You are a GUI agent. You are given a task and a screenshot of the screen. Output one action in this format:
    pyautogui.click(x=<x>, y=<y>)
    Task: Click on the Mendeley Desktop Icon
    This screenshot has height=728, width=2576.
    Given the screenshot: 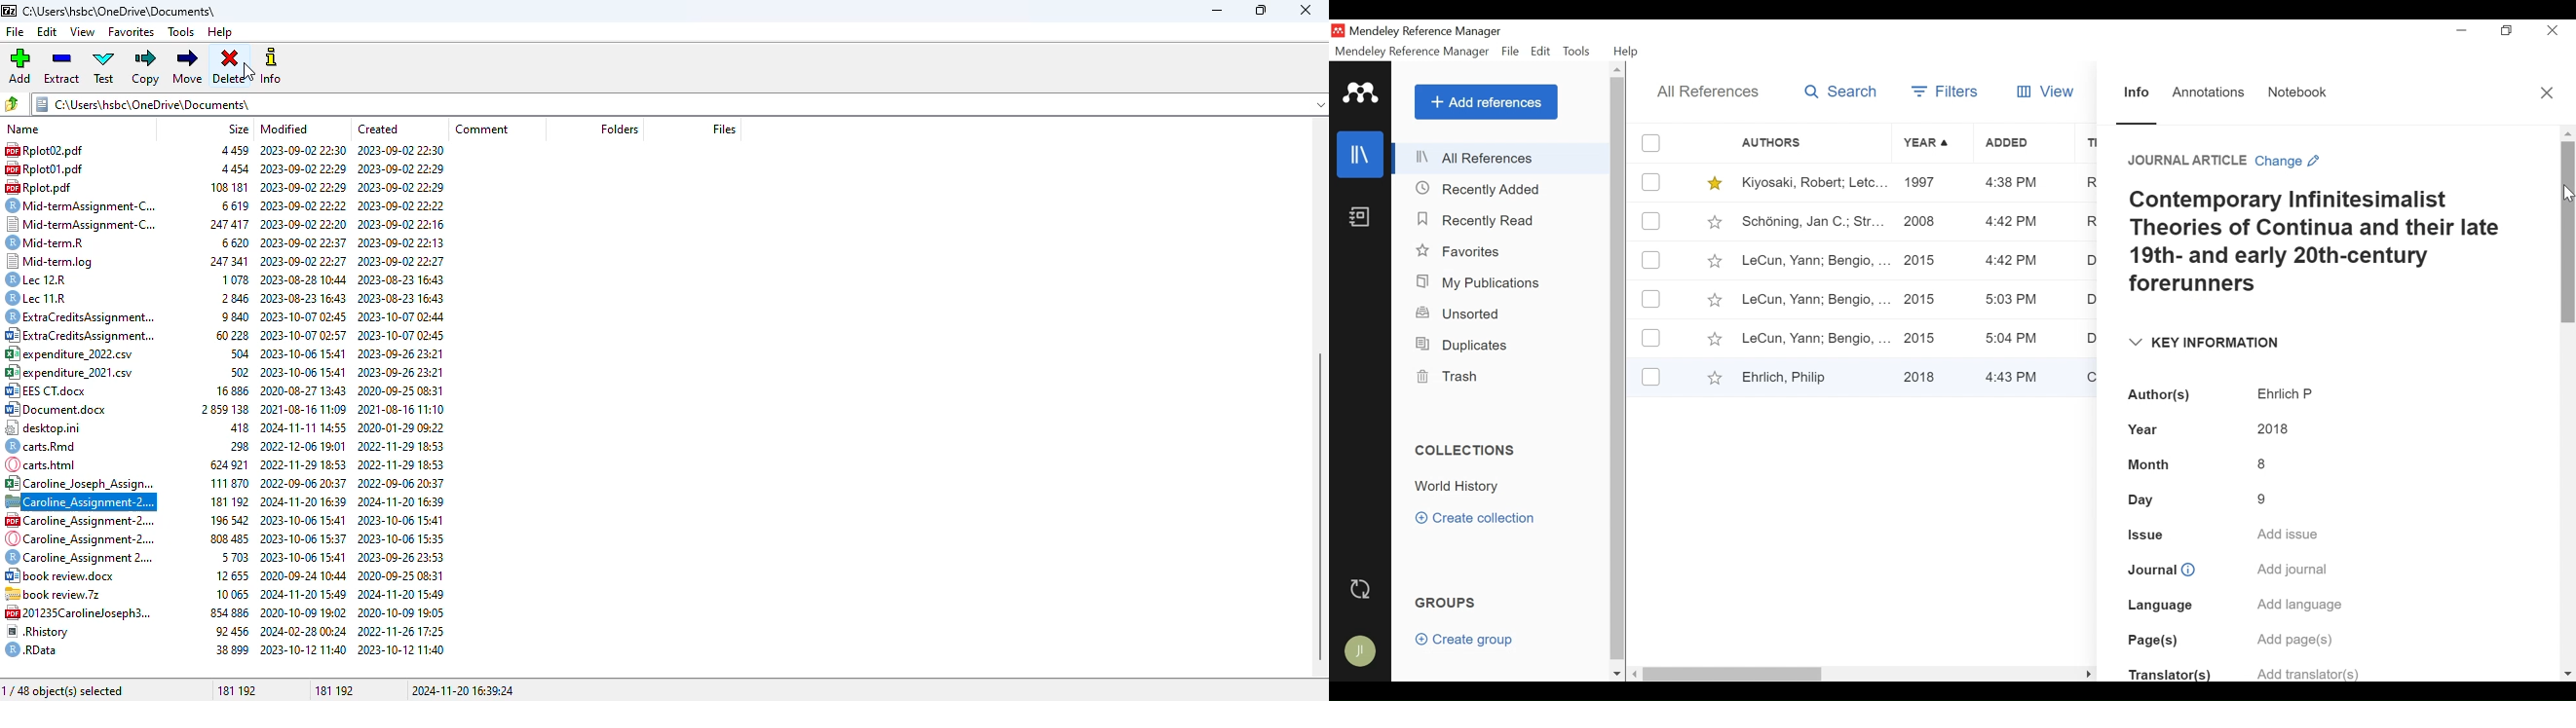 What is the action you would take?
    pyautogui.click(x=1338, y=31)
    